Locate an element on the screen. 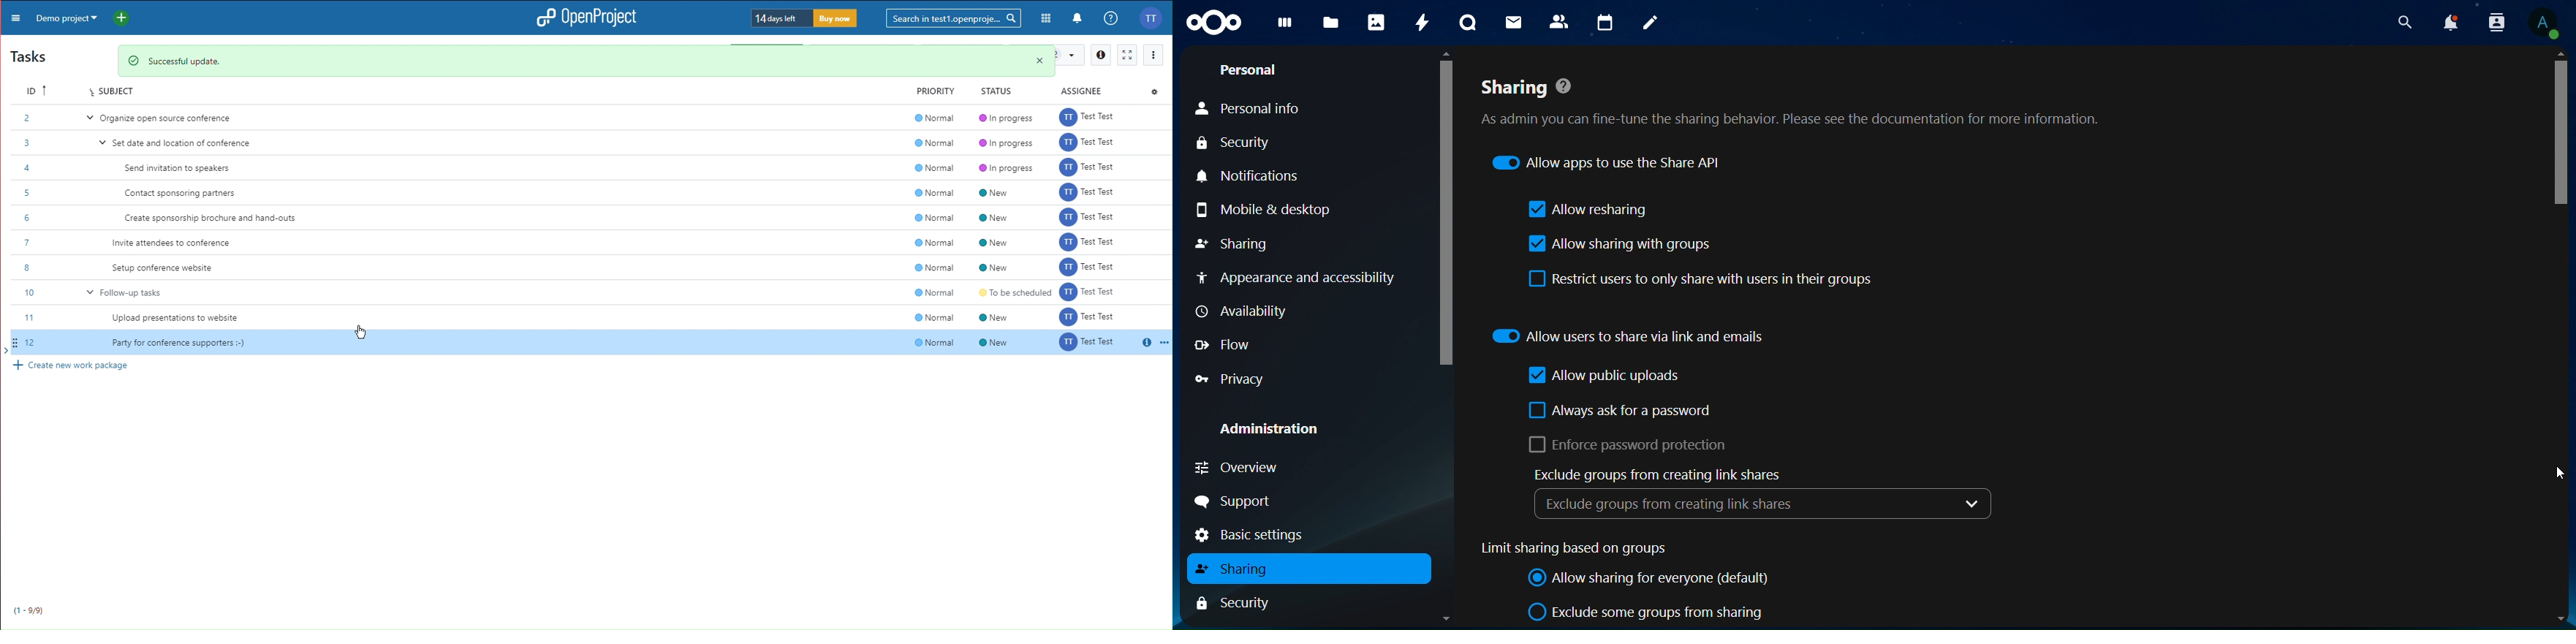 Image resolution: width=2576 pixels, height=644 pixels. search contacts is located at coordinates (2496, 23).